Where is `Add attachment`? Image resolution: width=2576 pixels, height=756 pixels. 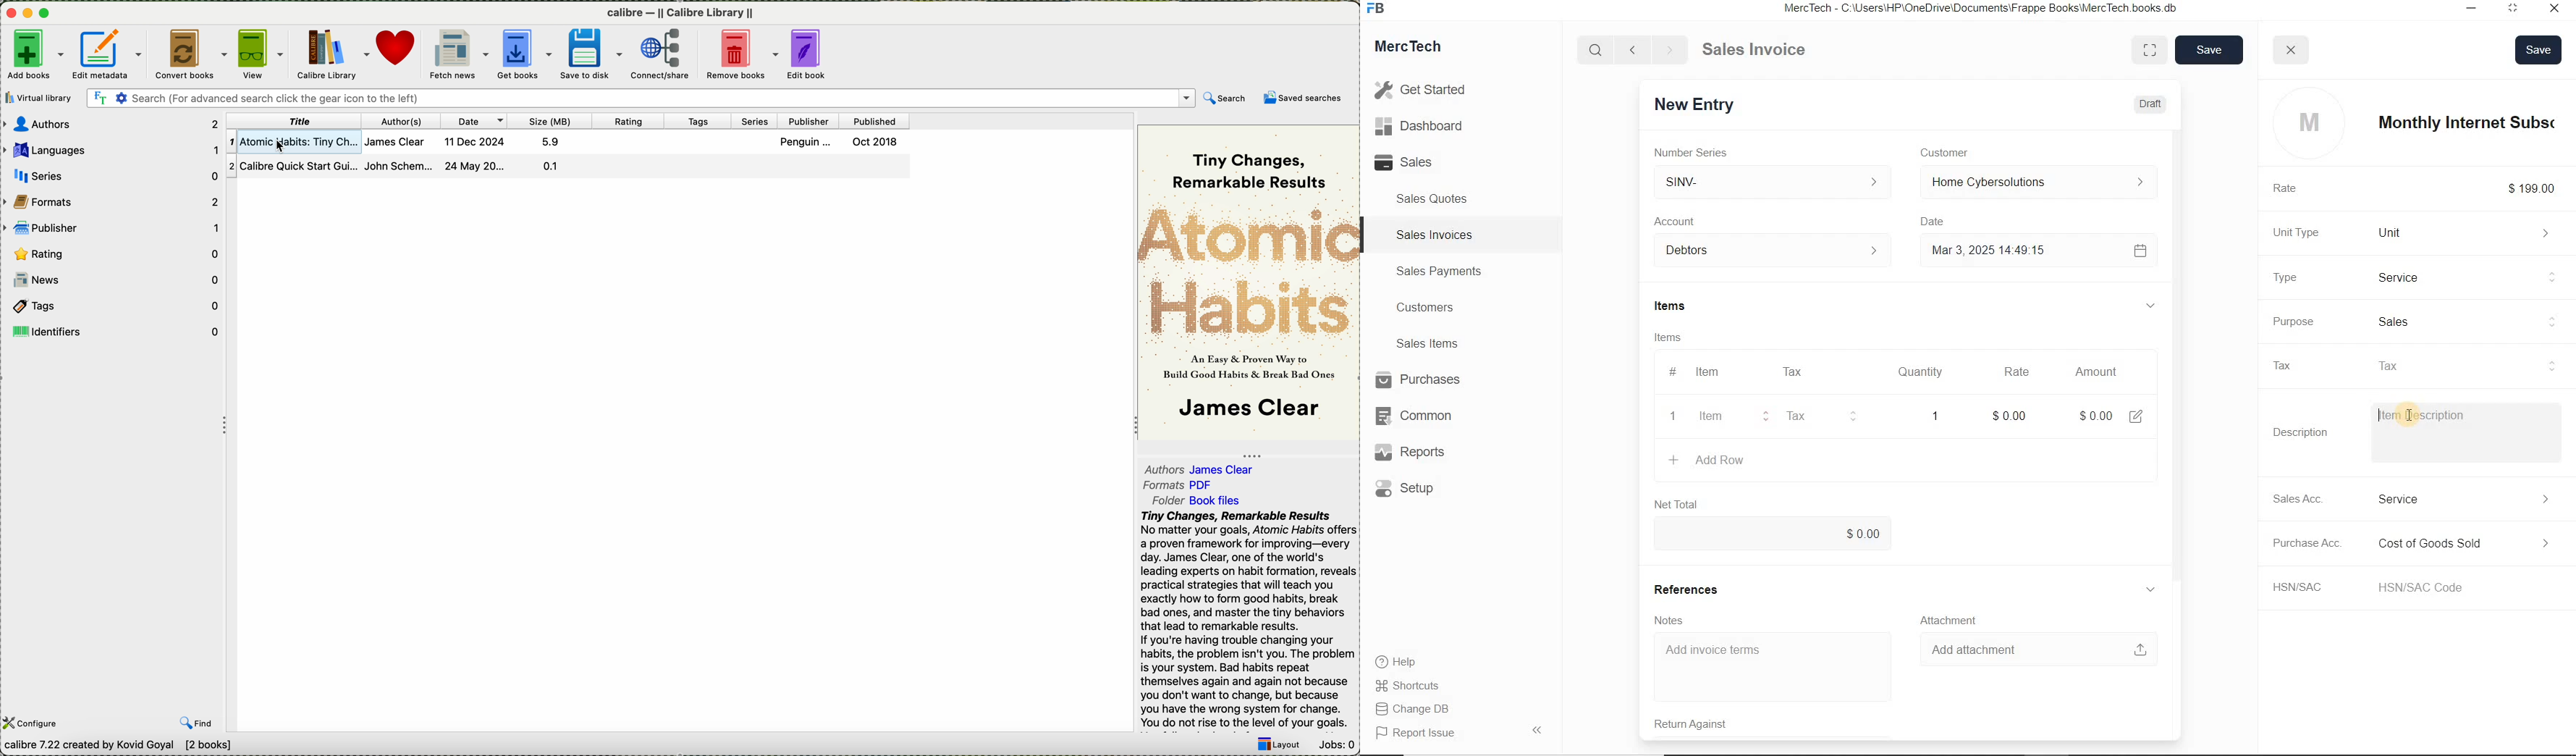 Add attachment is located at coordinates (2030, 649).